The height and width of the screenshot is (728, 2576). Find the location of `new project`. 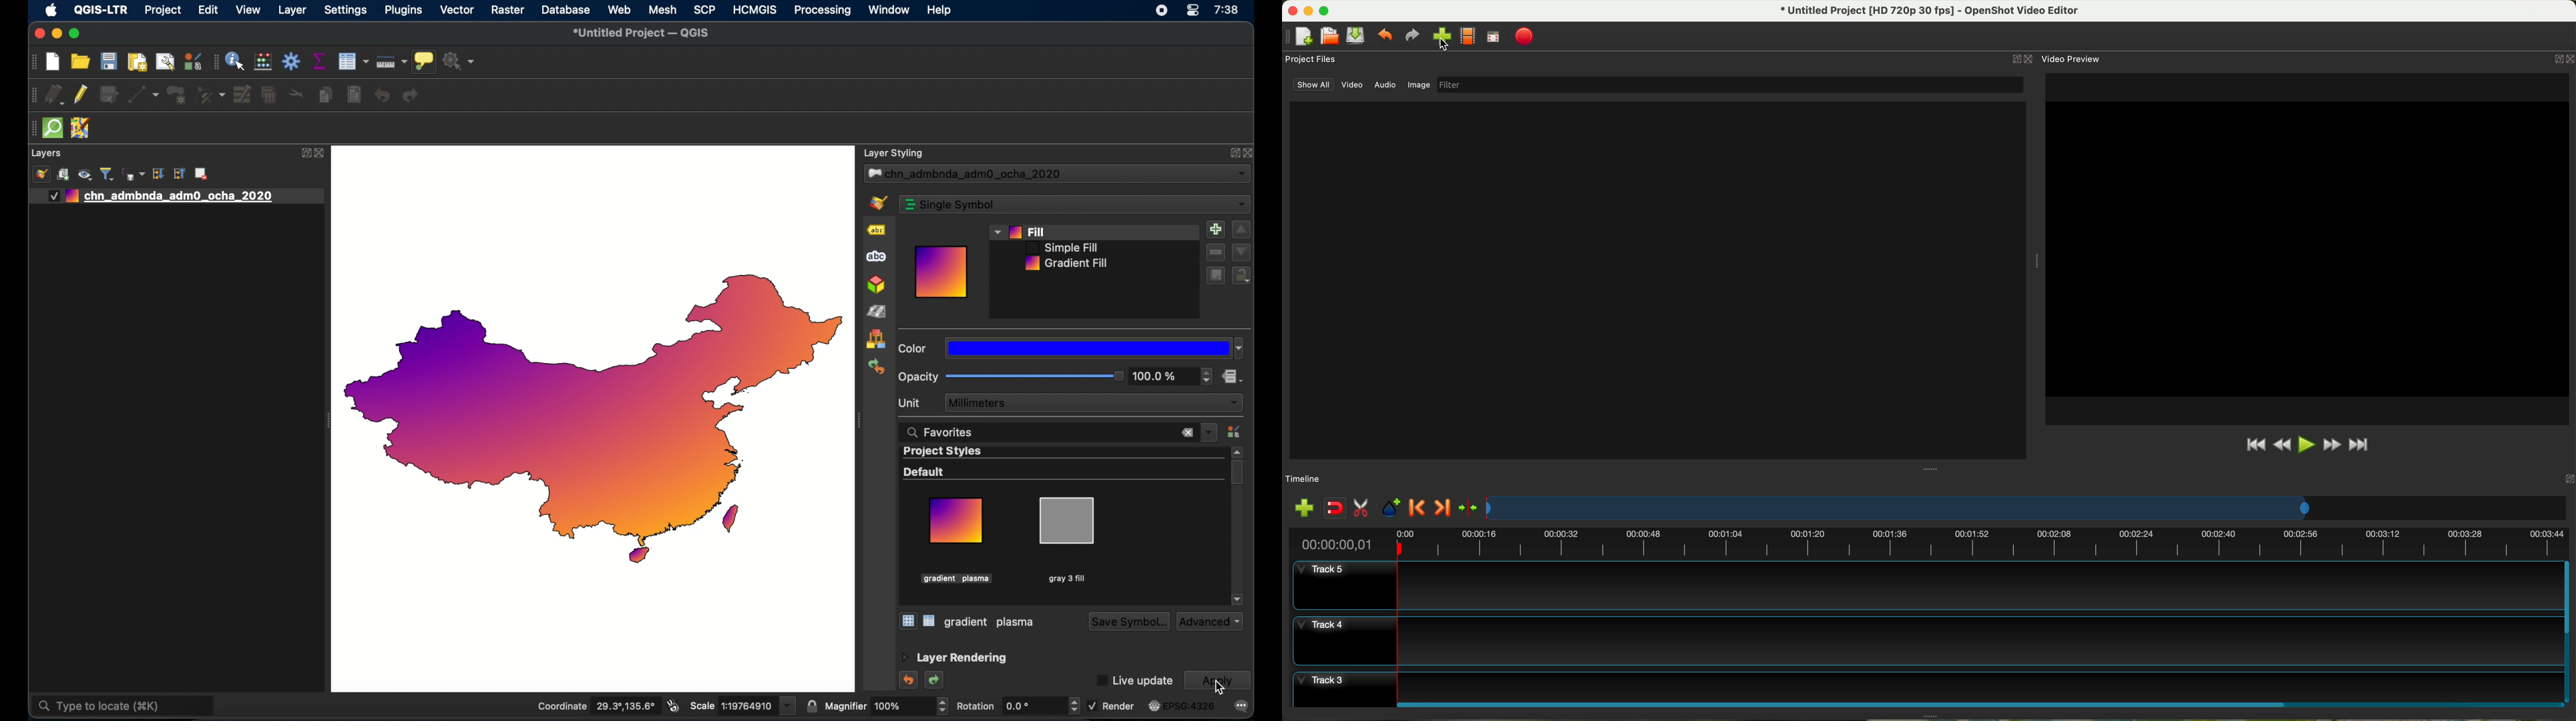

new project is located at coordinates (1299, 37).